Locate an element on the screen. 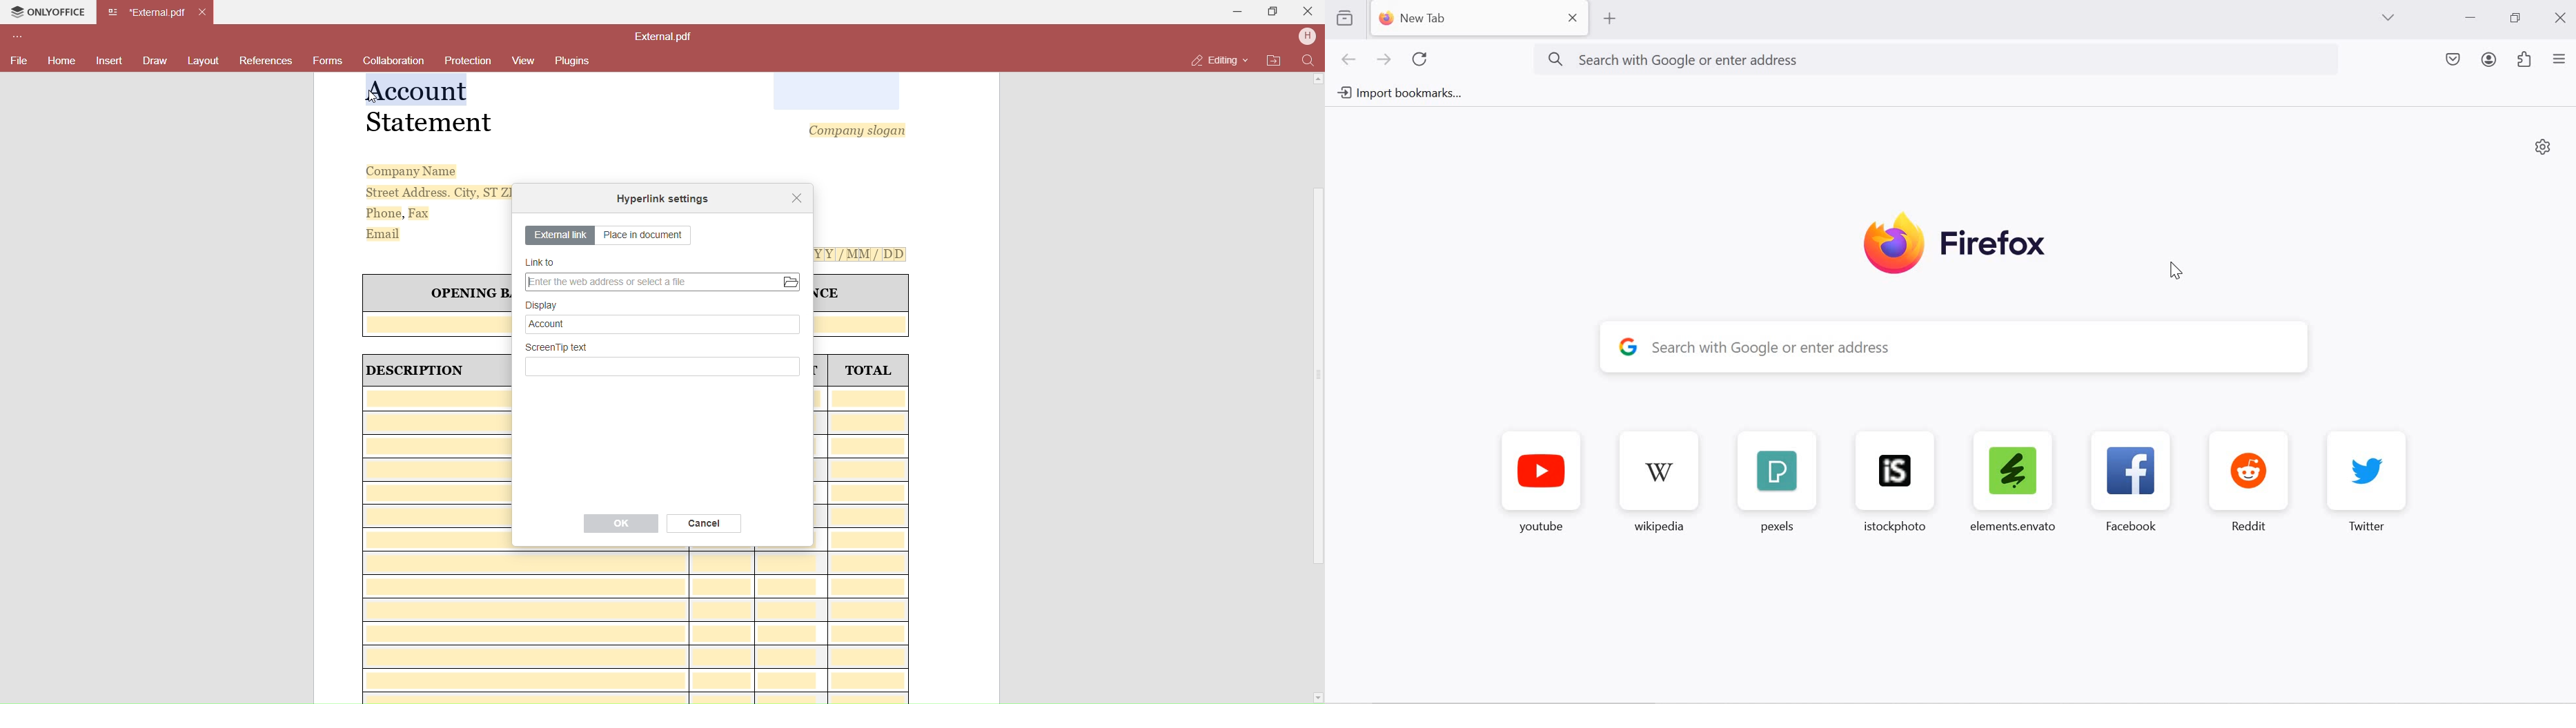 The height and width of the screenshot is (728, 2576). pexels is located at coordinates (1776, 487).